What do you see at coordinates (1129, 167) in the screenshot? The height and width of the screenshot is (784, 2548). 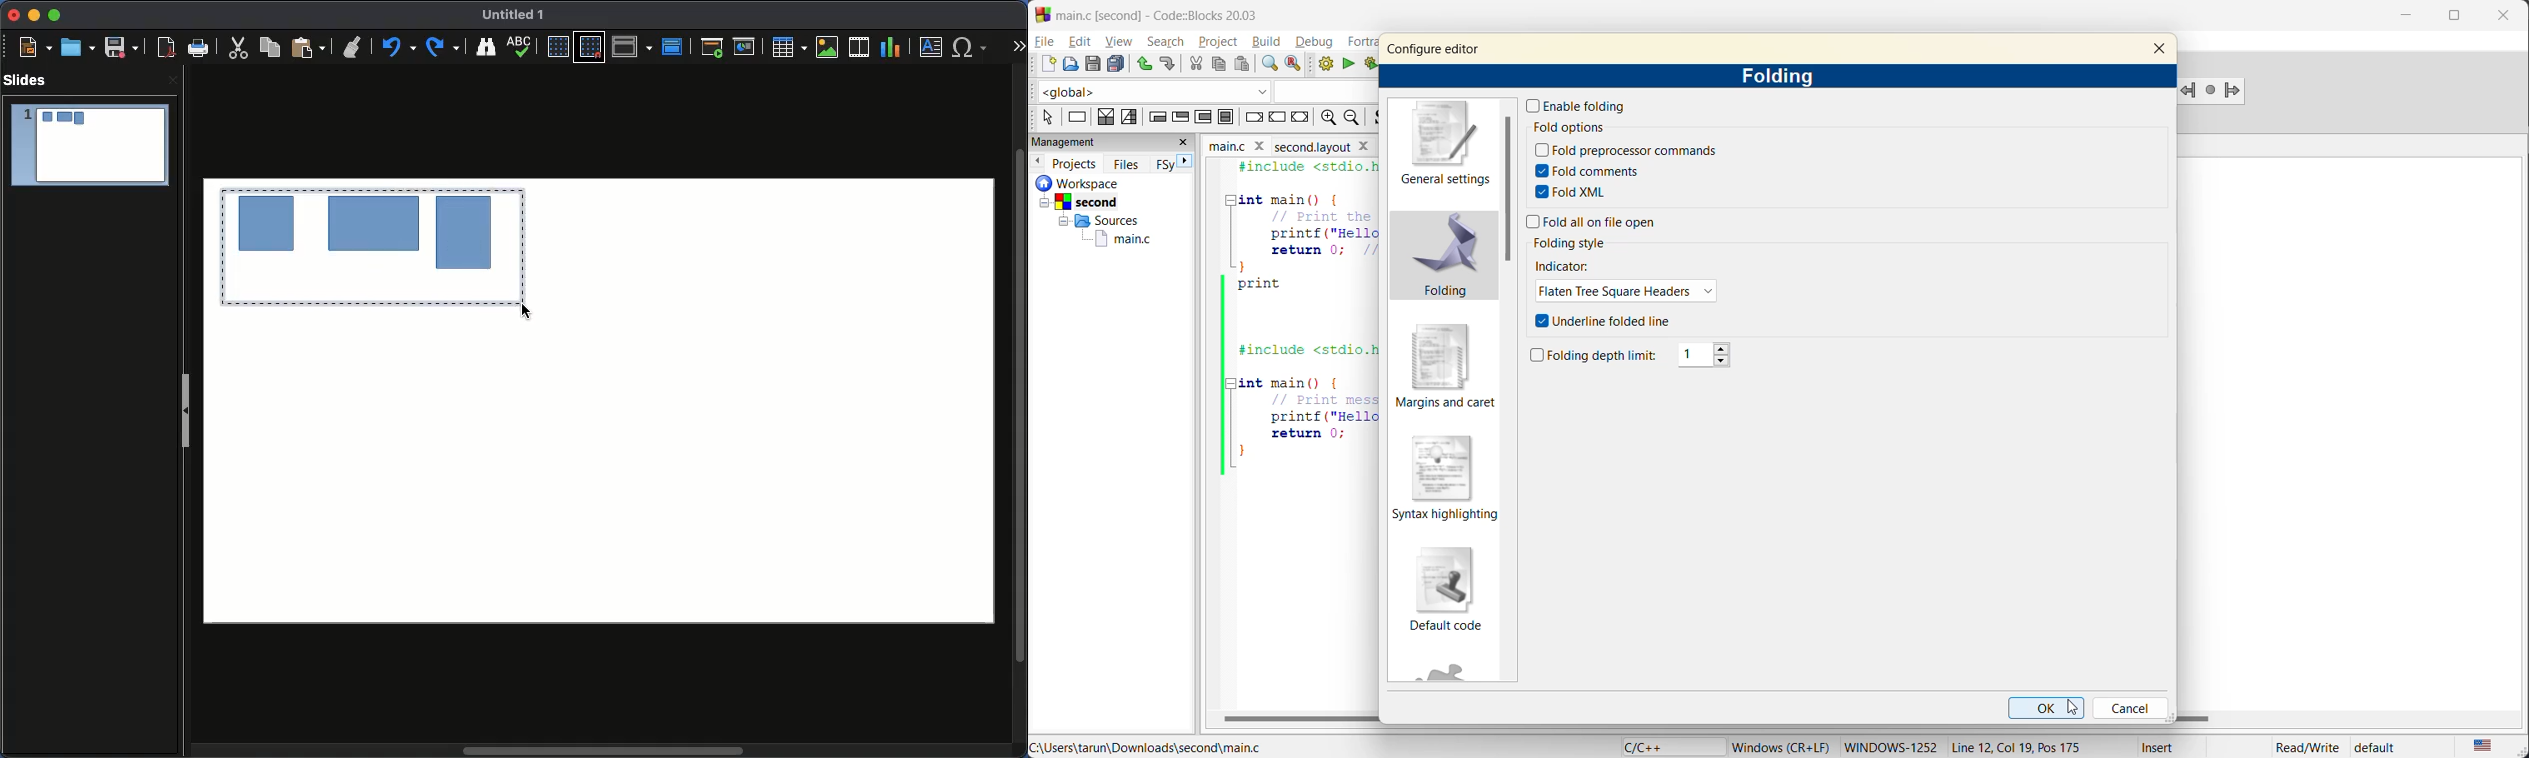 I see `files` at bounding box center [1129, 167].